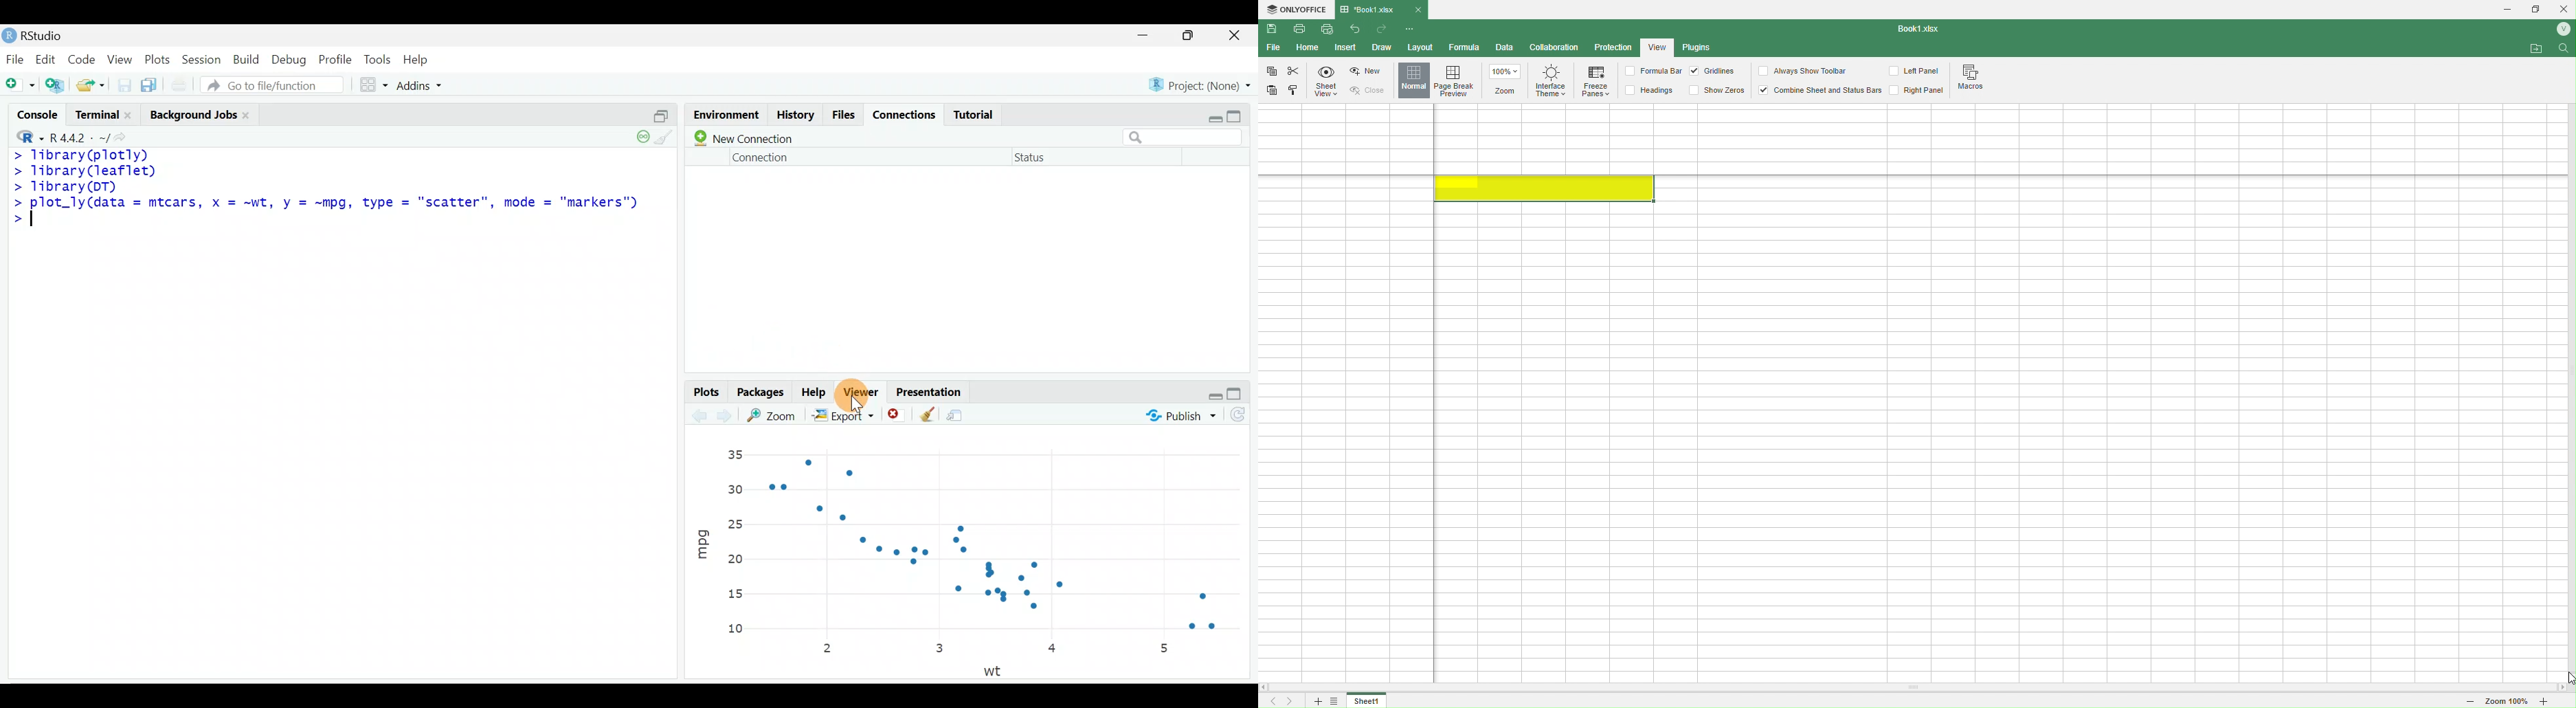 The height and width of the screenshot is (728, 2576). I want to click on Save current document, so click(126, 85).